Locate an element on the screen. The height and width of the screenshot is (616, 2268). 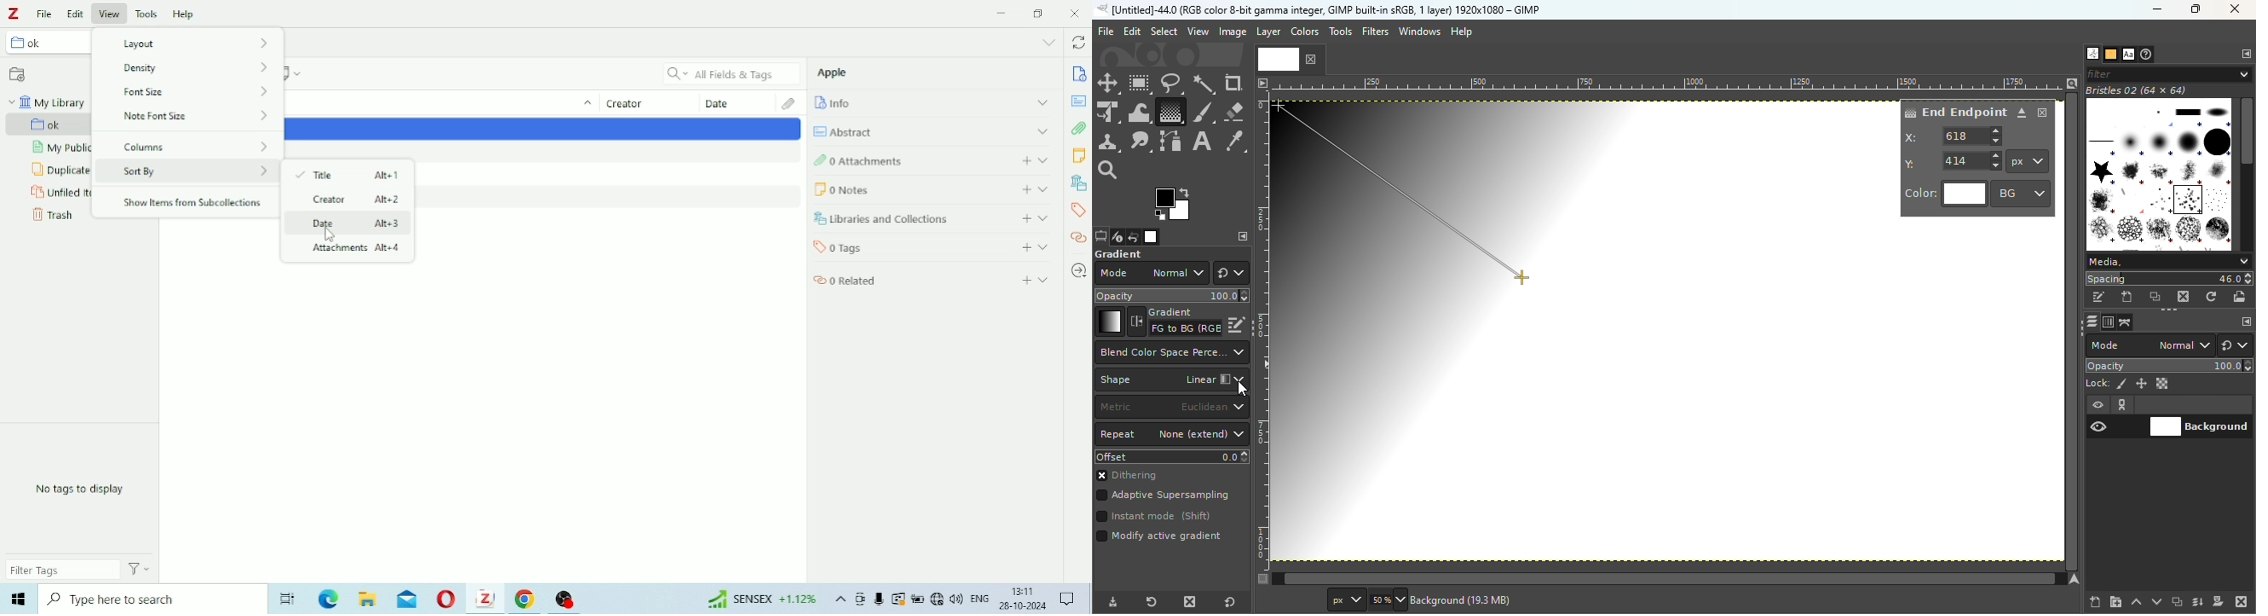
Google Chrome is located at coordinates (526, 600).